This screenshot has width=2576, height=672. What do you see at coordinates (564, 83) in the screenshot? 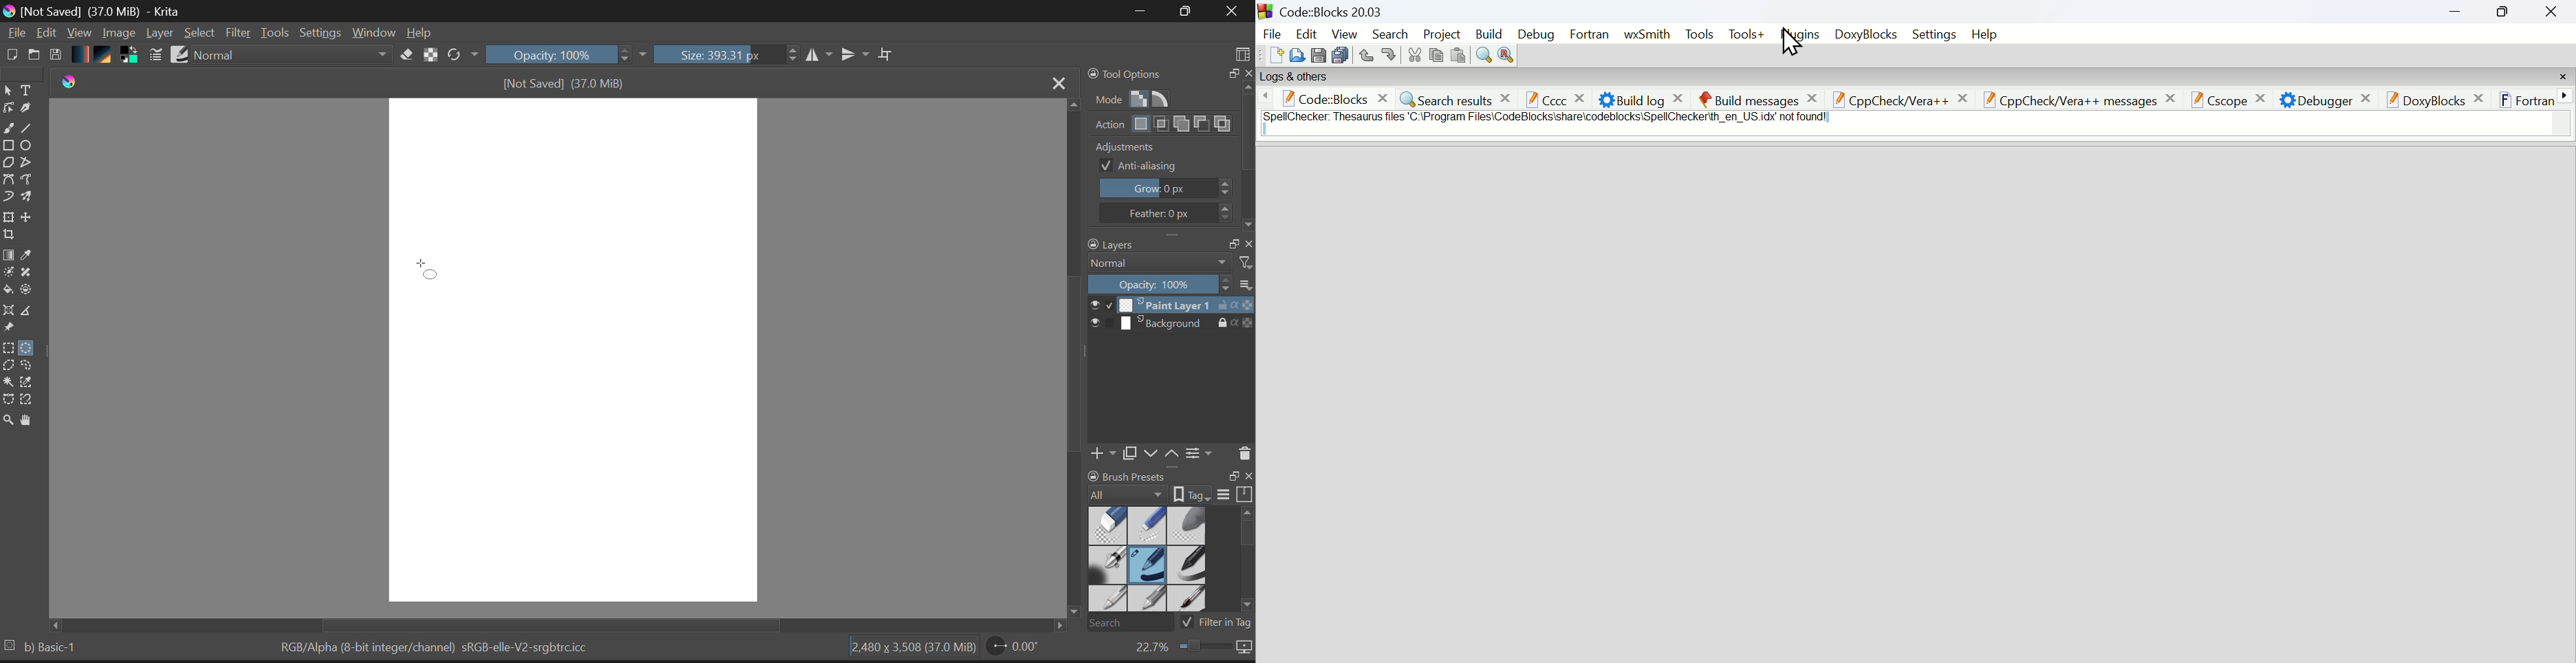
I see `File Name & size` at bounding box center [564, 83].